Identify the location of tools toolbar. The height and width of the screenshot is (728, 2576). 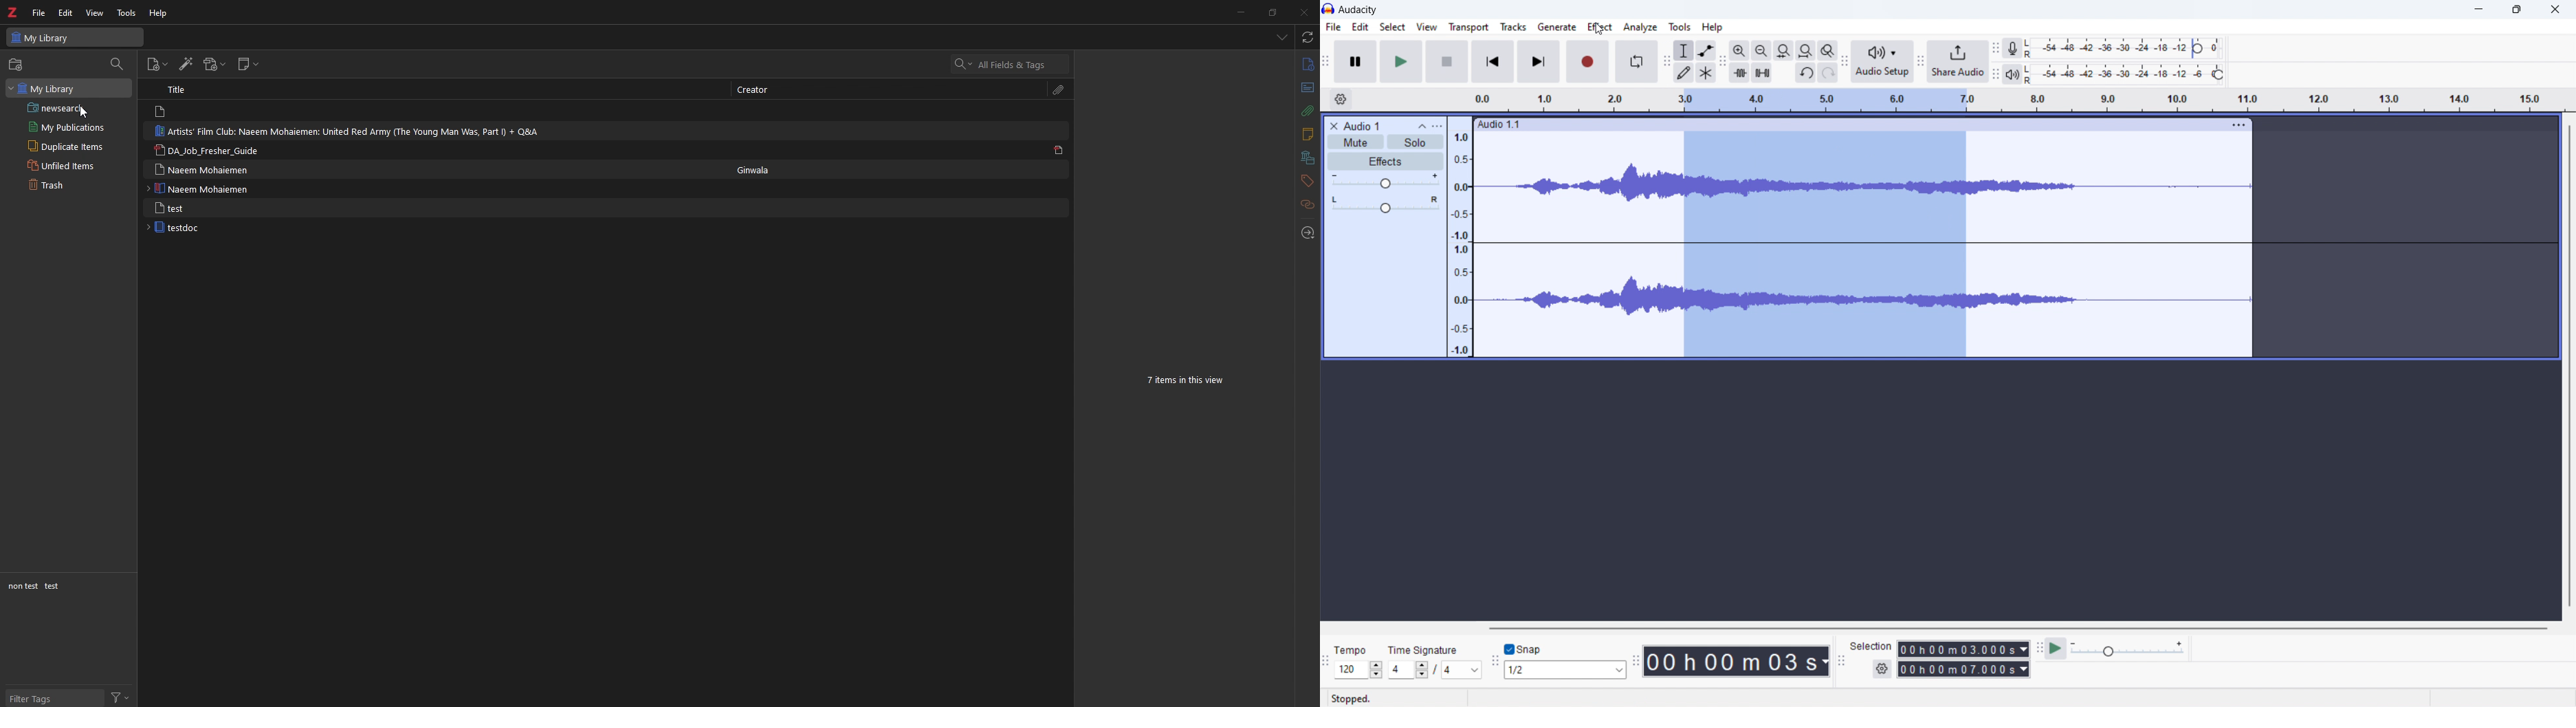
(1667, 62).